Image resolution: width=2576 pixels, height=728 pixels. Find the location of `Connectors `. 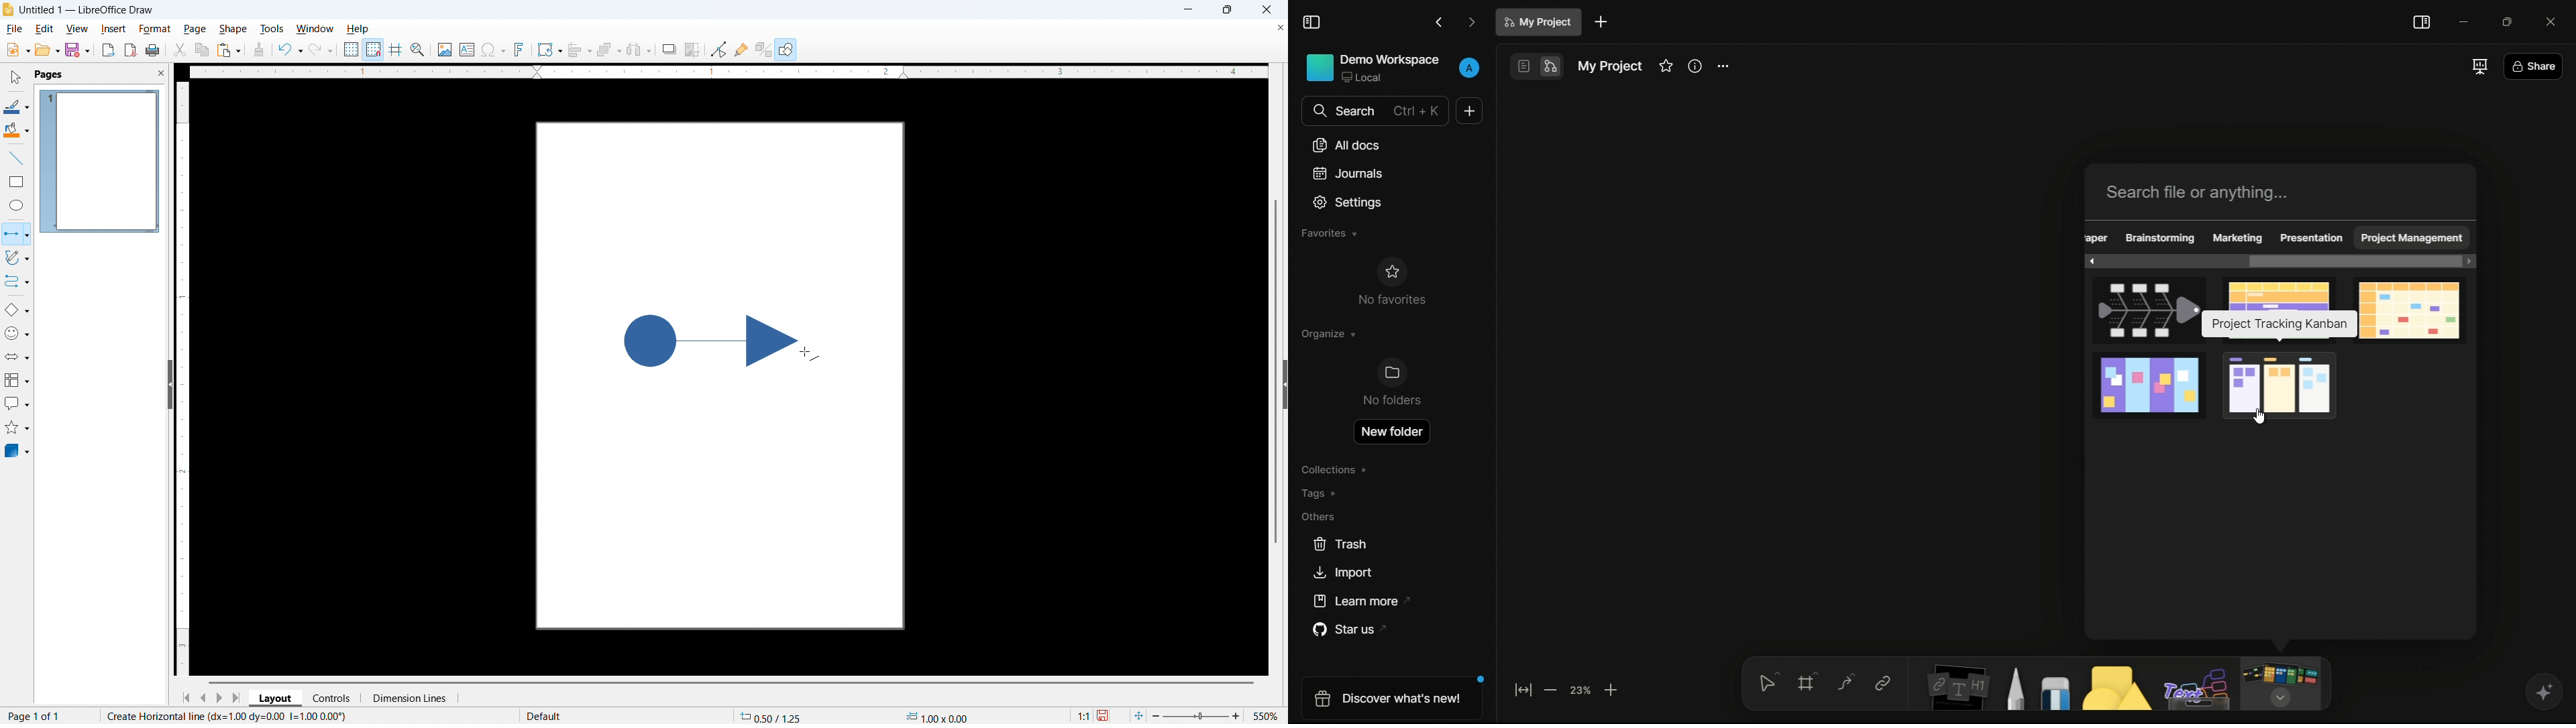

Connectors  is located at coordinates (17, 282).